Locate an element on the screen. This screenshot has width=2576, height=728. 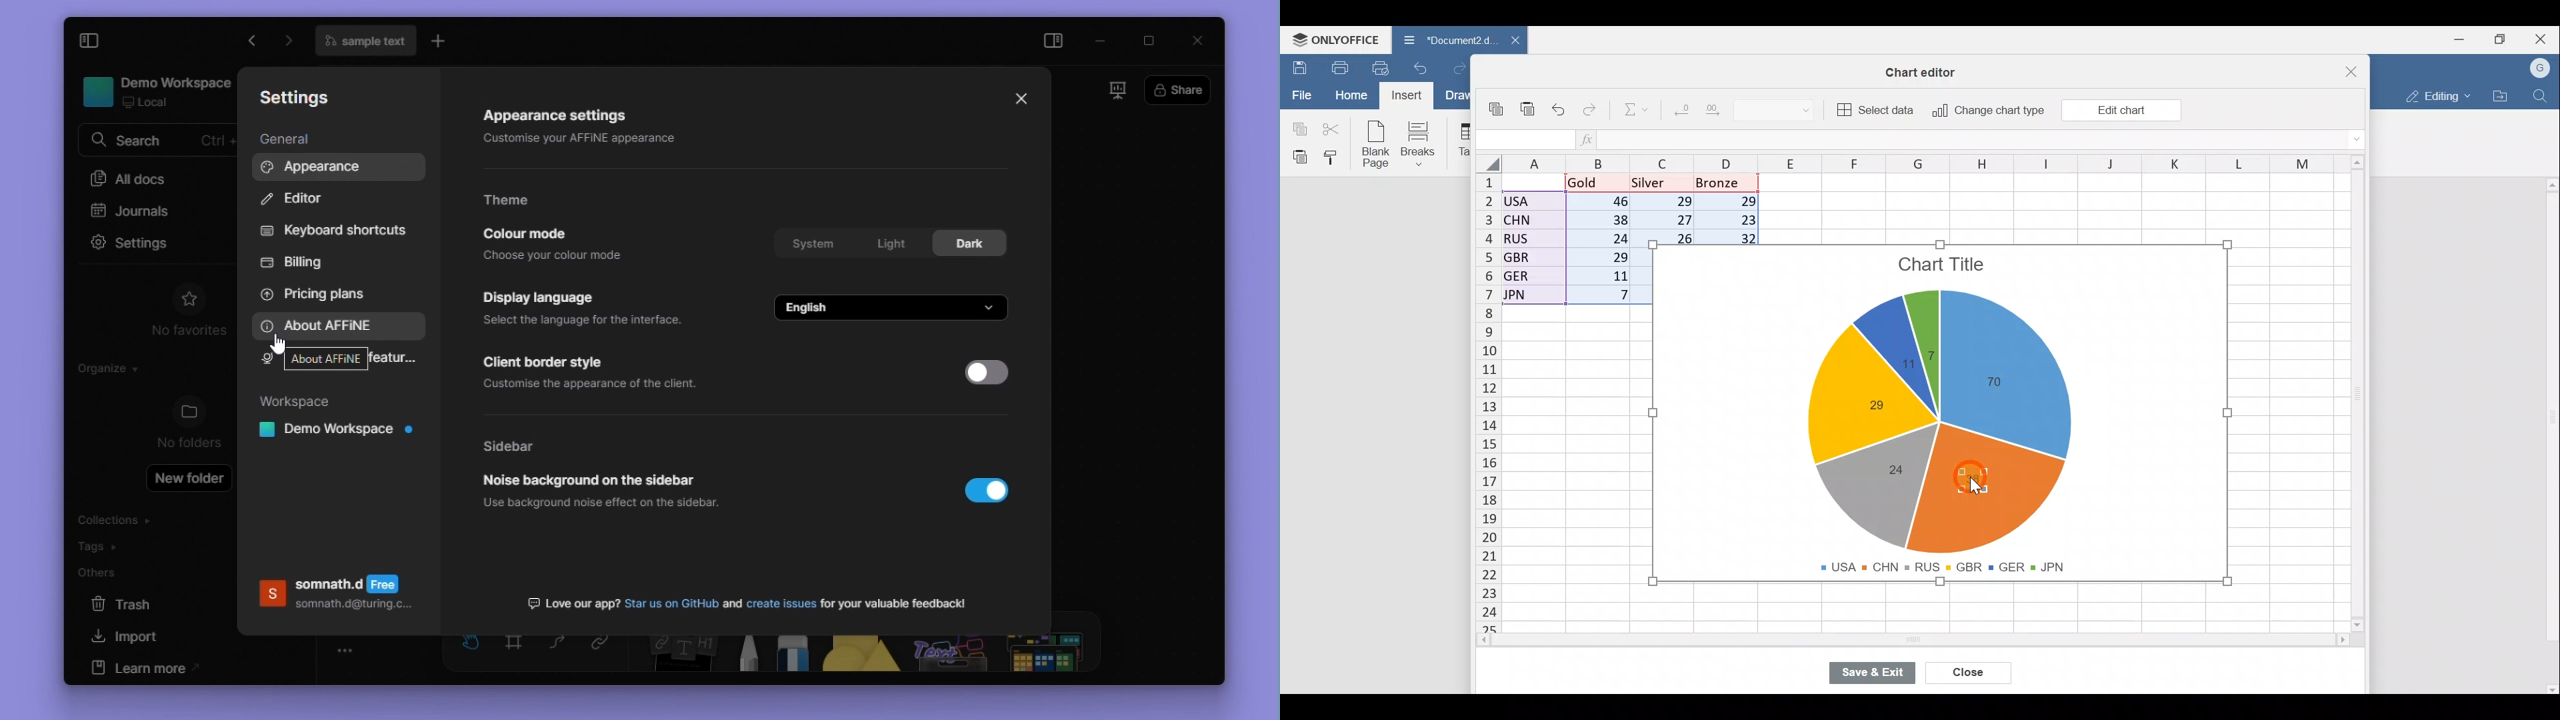
Undo is located at coordinates (1561, 111).